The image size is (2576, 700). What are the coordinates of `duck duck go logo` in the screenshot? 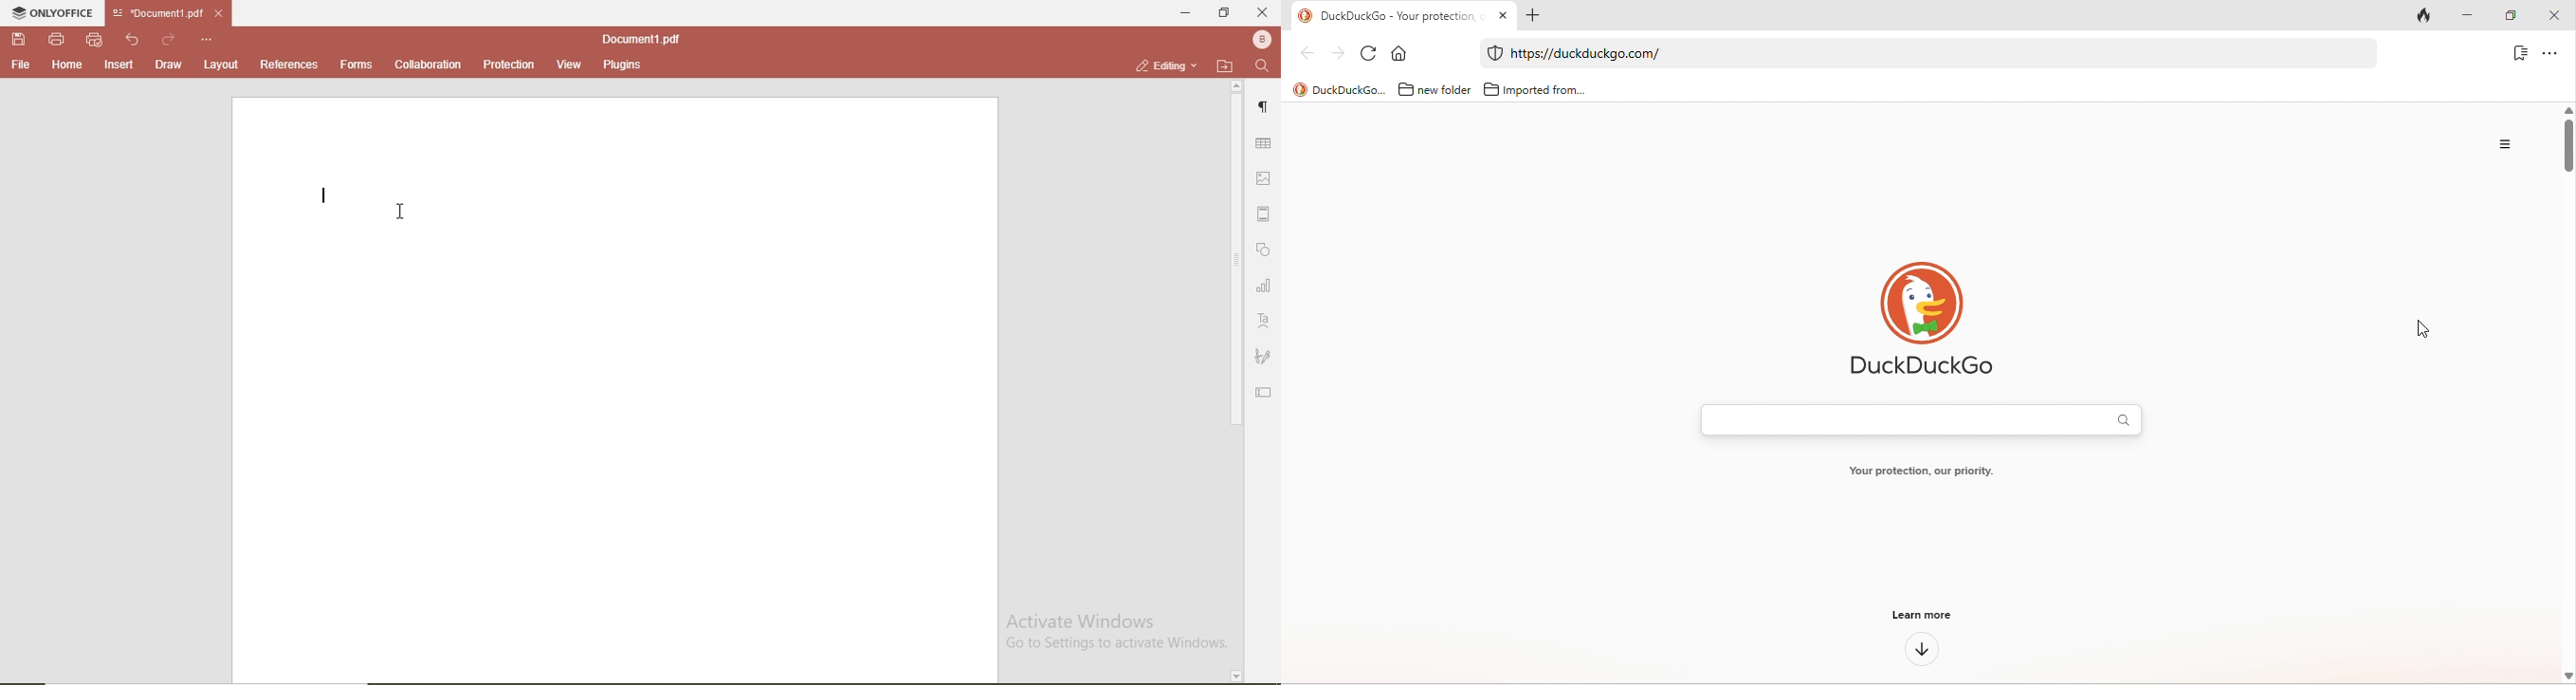 It's located at (1922, 321).